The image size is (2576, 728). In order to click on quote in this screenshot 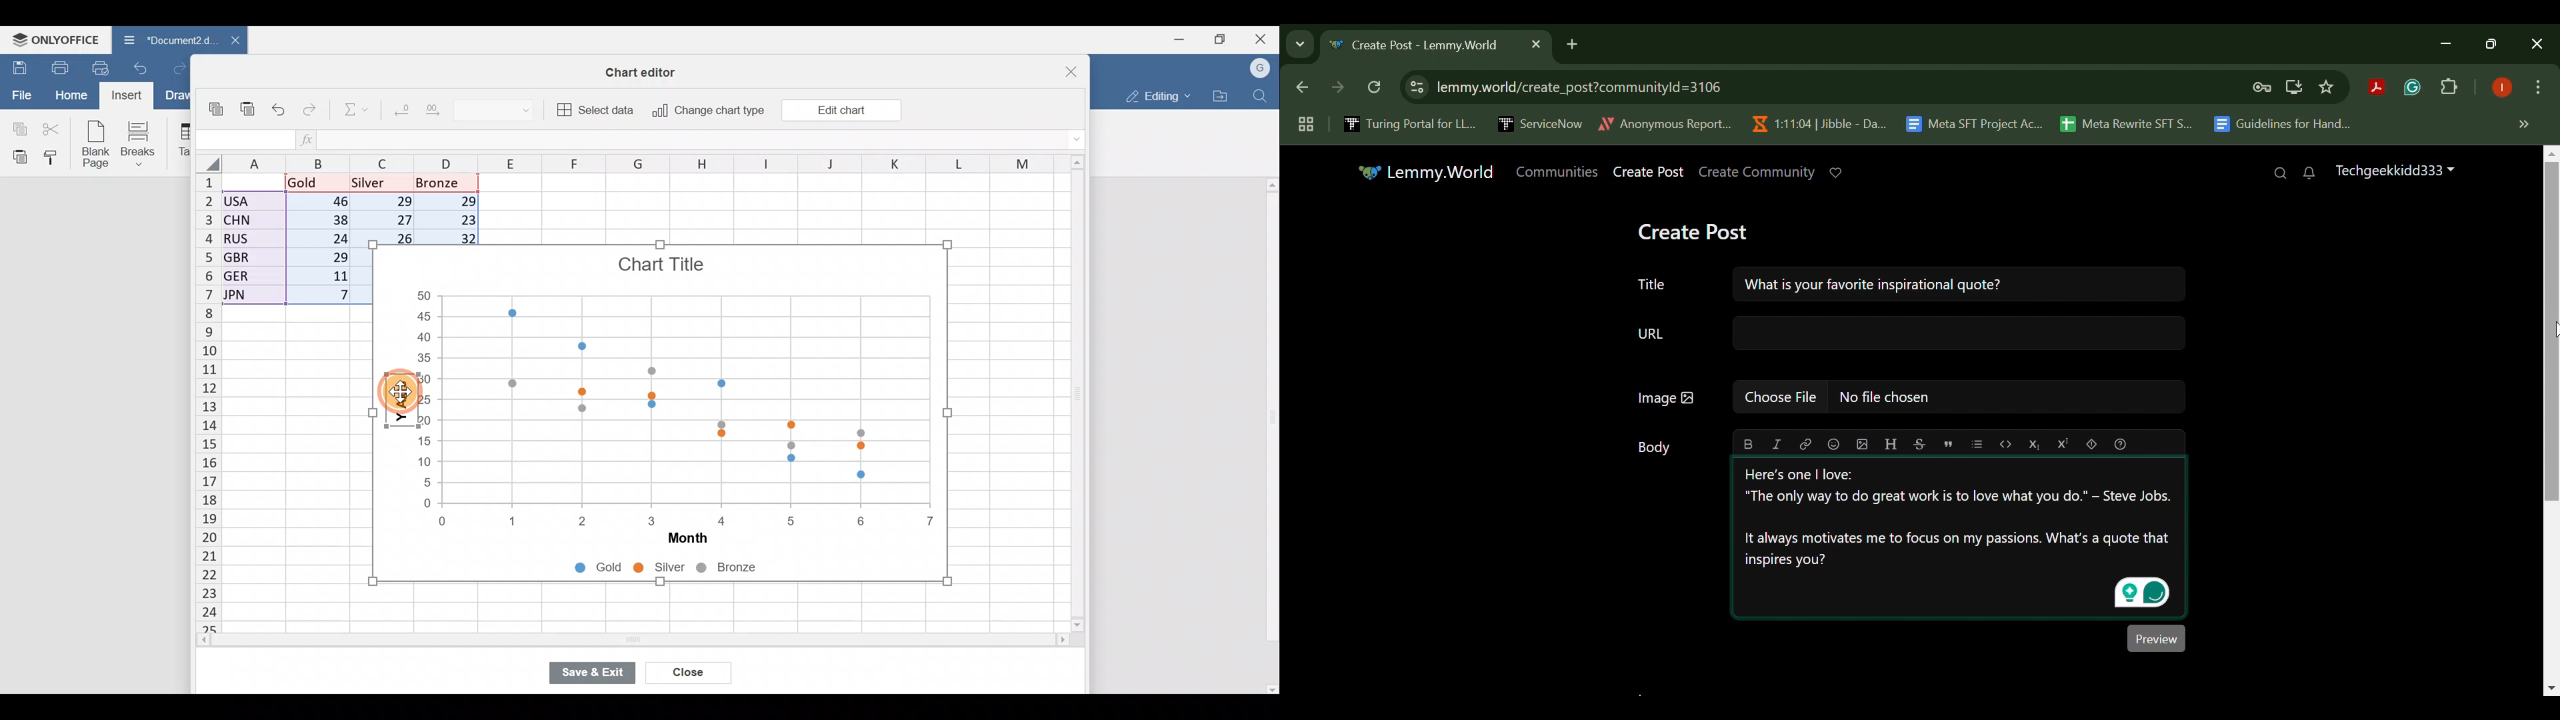, I will do `click(1947, 442)`.